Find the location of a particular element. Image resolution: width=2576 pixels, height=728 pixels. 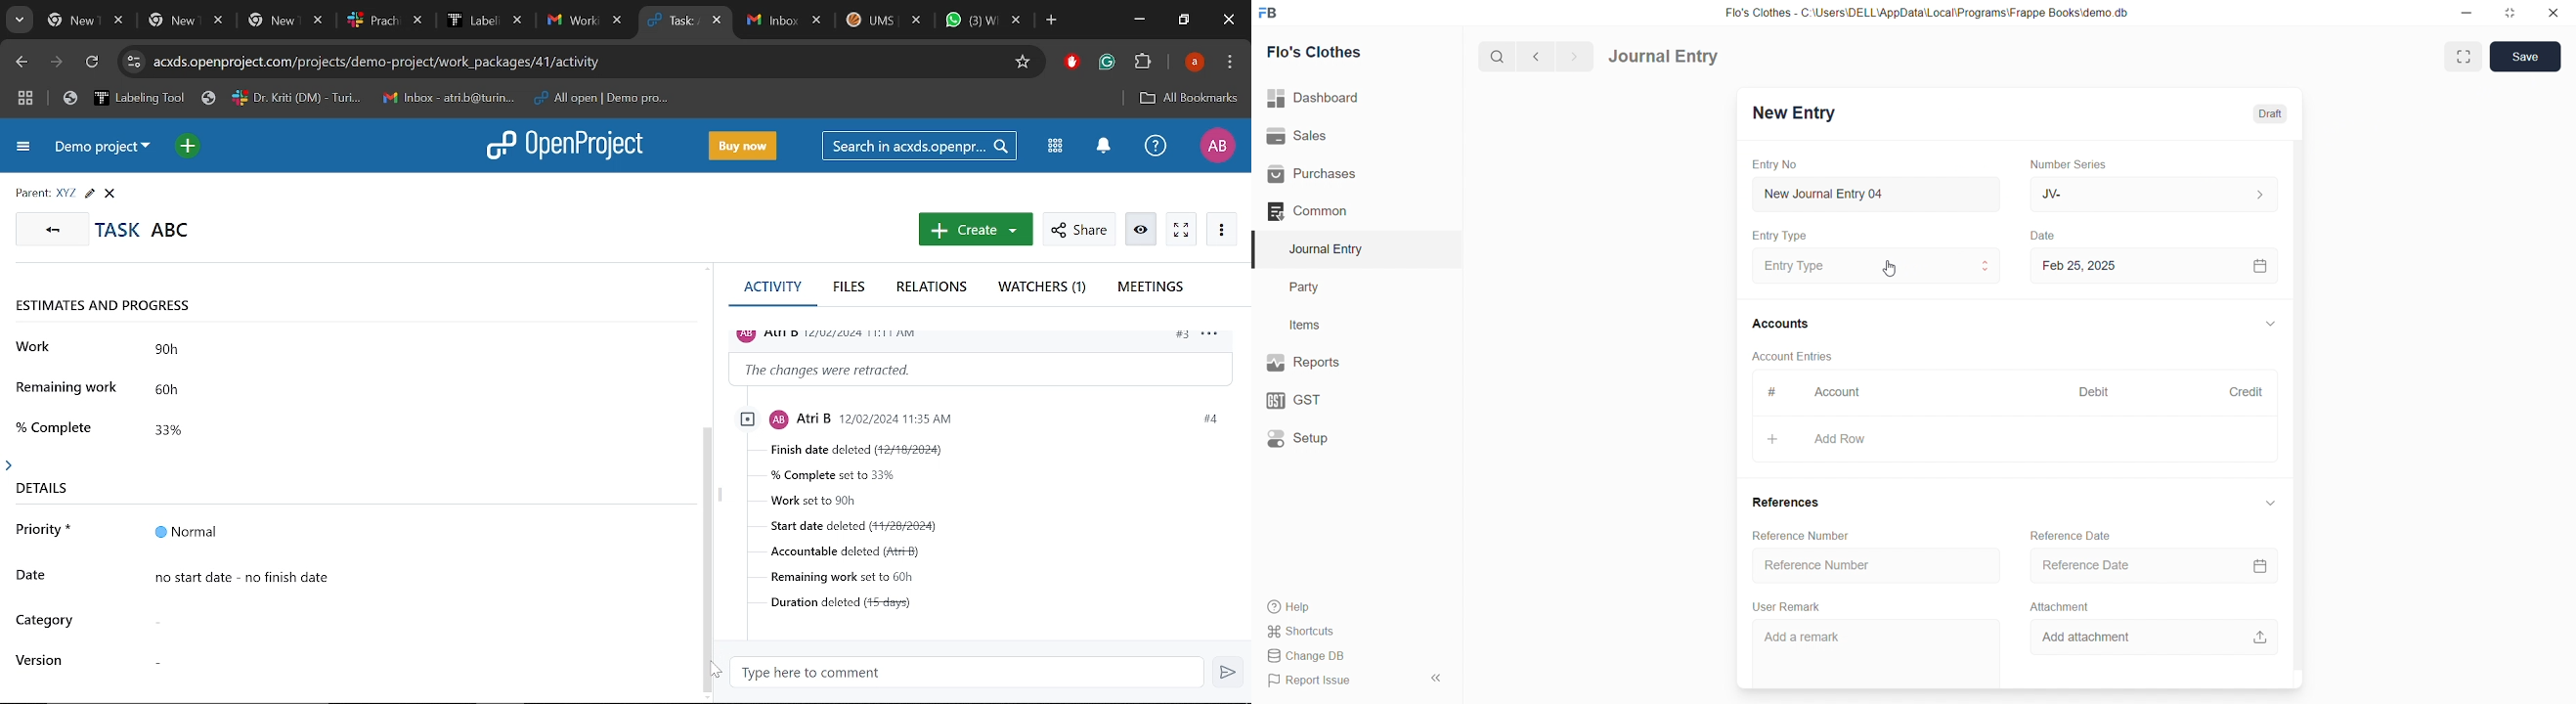

Dashboard is located at coordinates (1353, 98).